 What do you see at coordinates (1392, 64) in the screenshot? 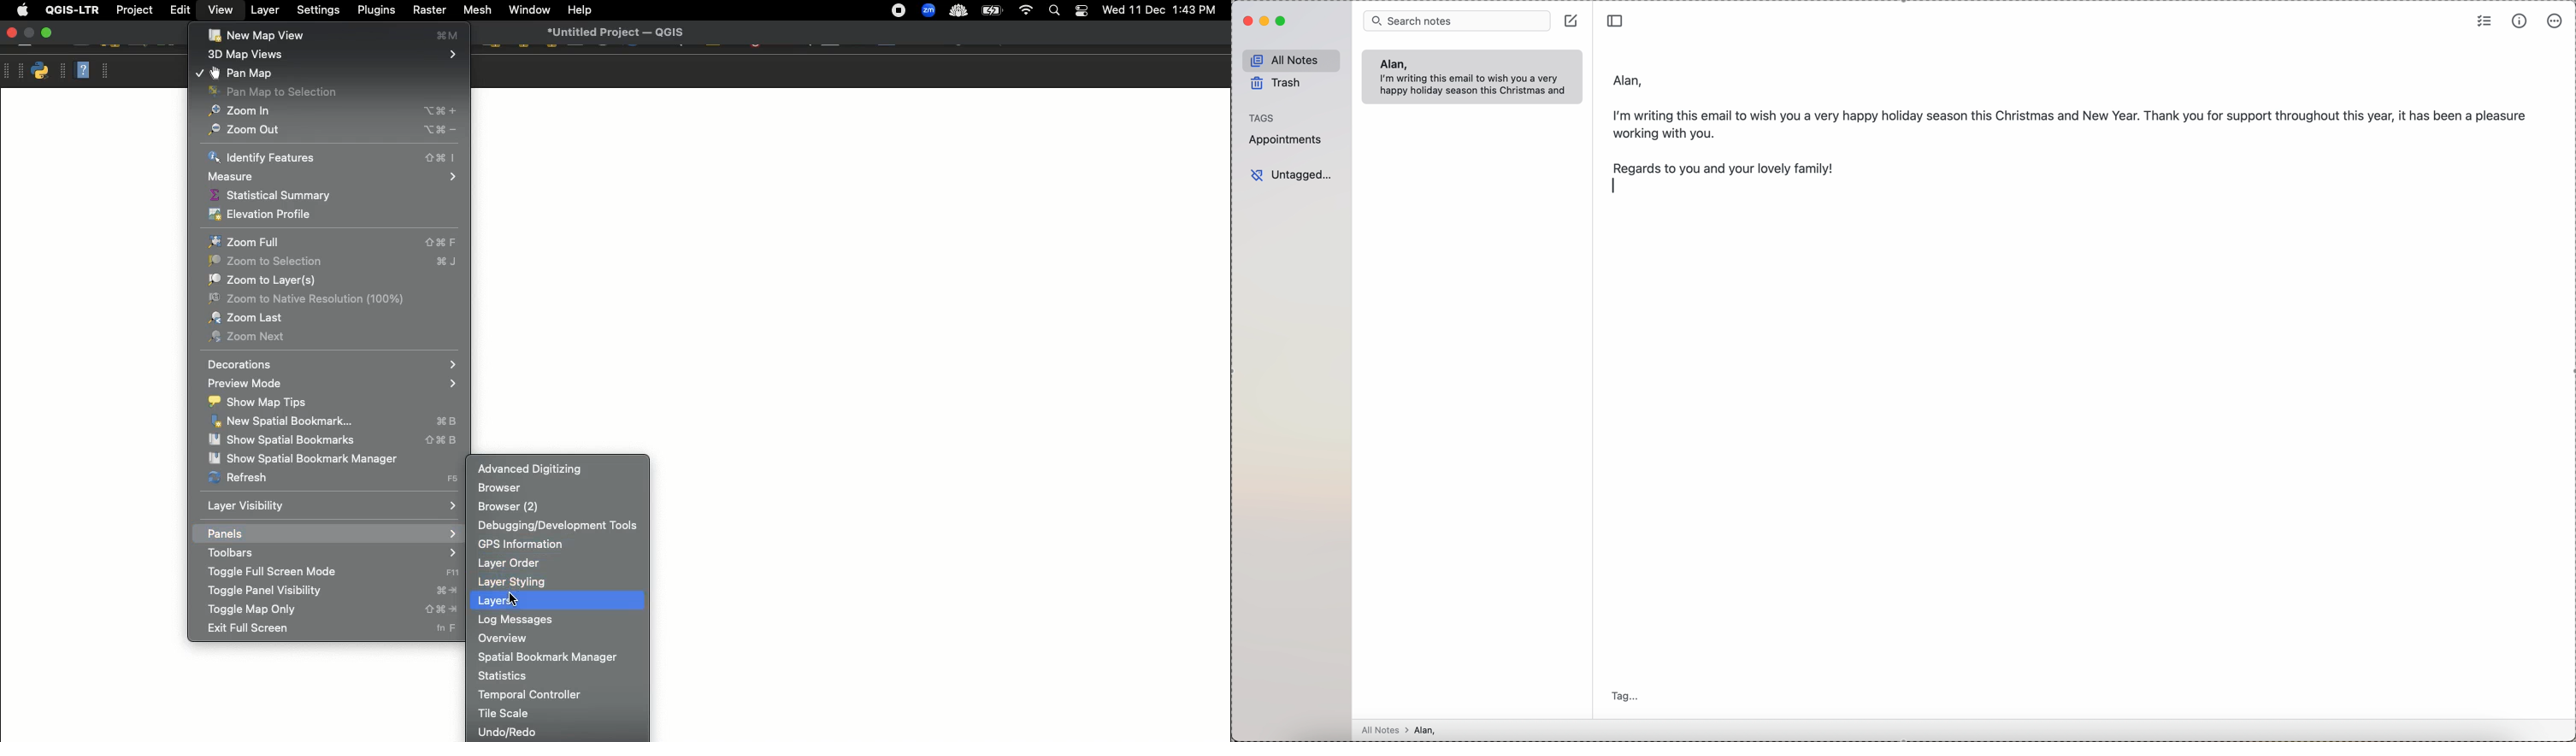
I see `Alan,` at bounding box center [1392, 64].